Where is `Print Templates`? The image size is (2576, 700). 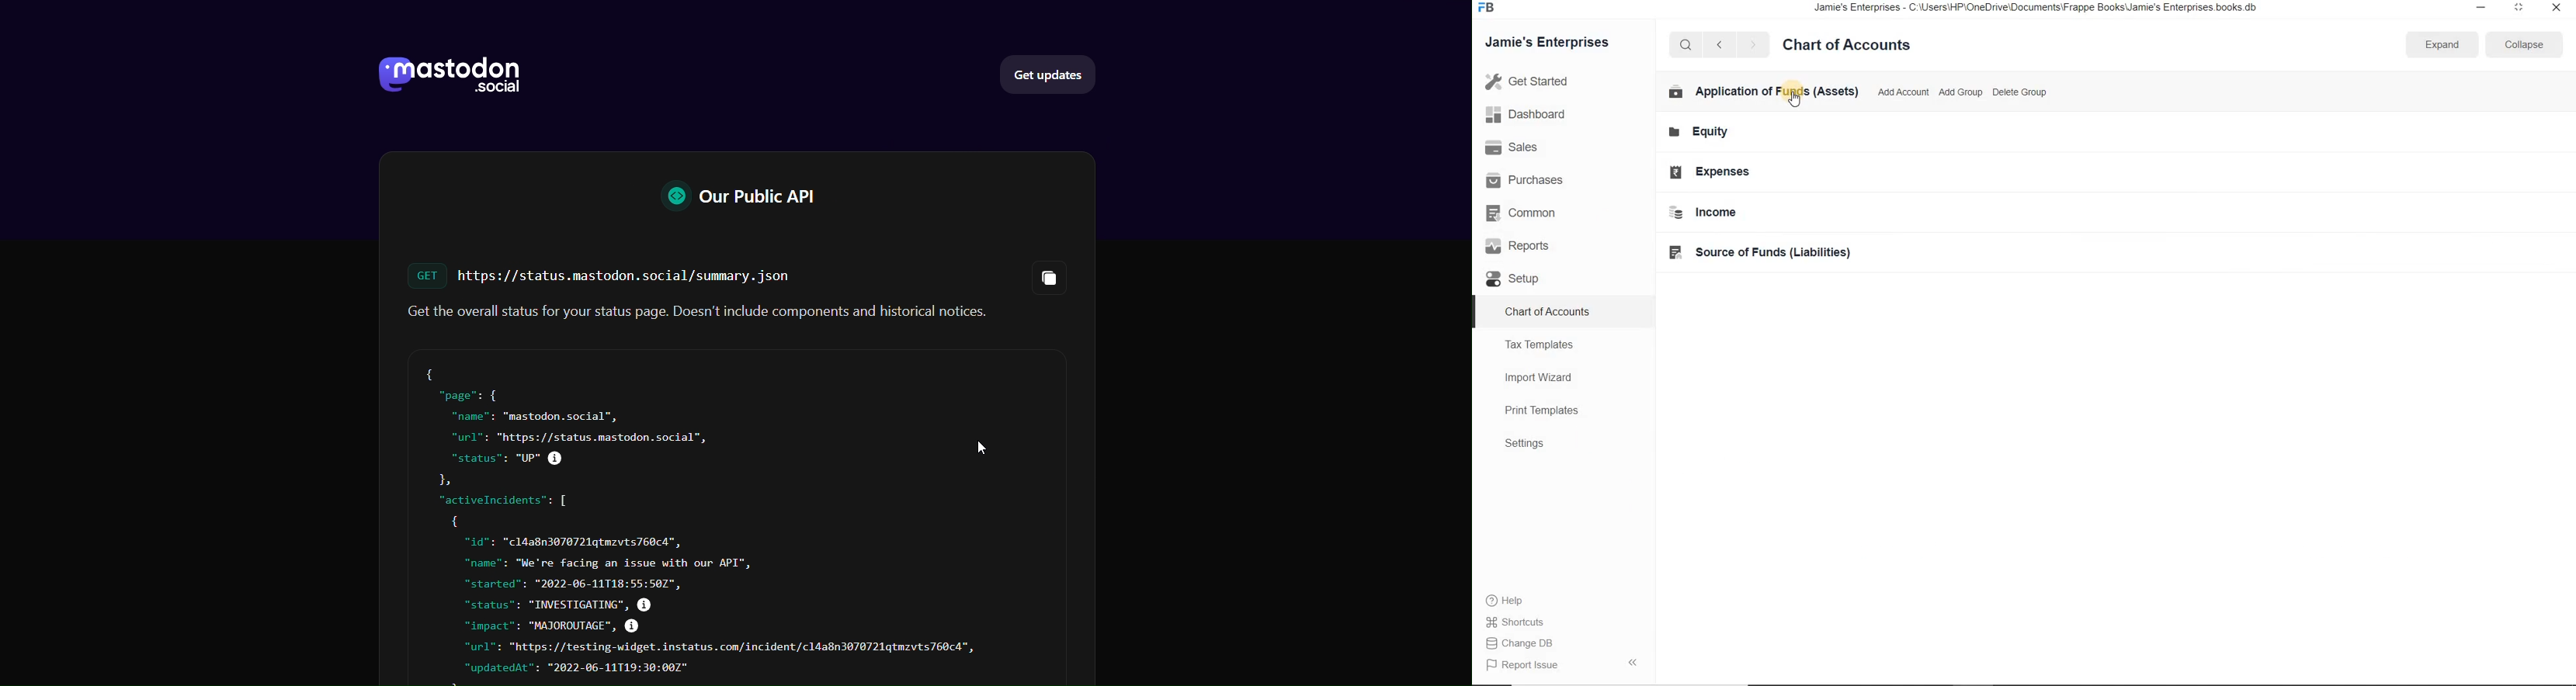 Print Templates is located at coordinates (1549, 411).